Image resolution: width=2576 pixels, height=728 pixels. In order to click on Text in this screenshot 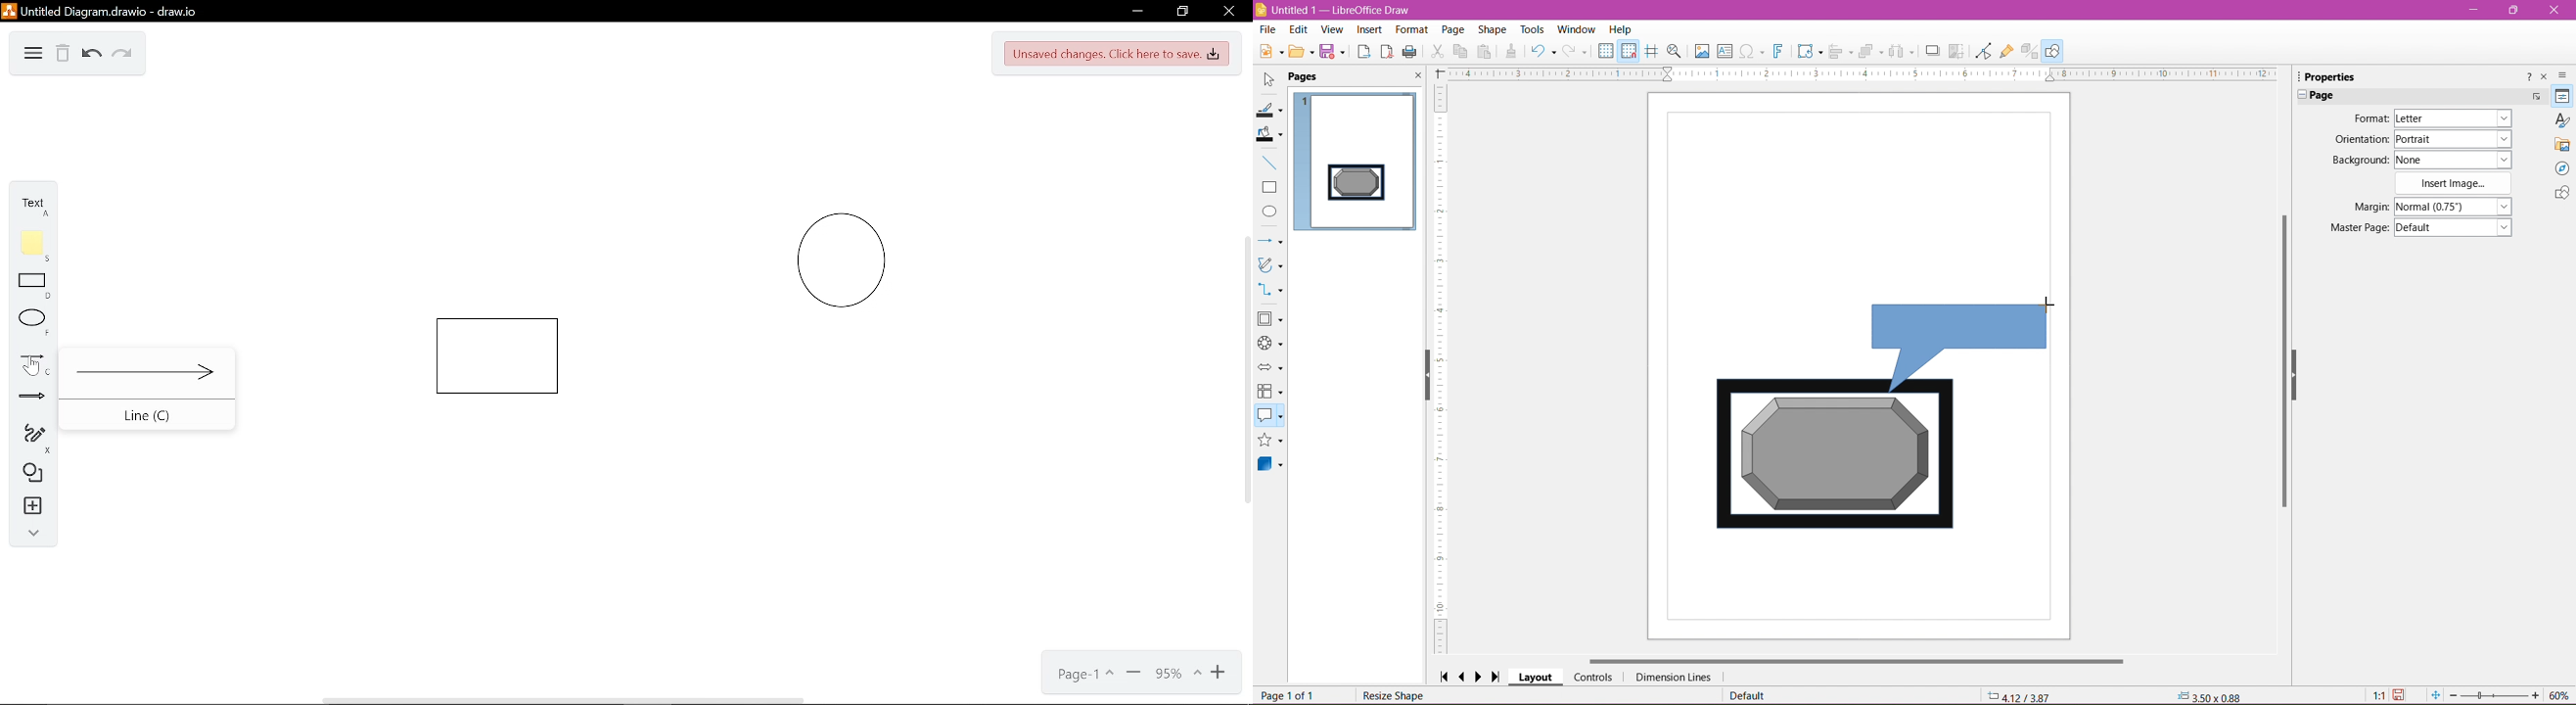, I will do `click(34, 206)`.